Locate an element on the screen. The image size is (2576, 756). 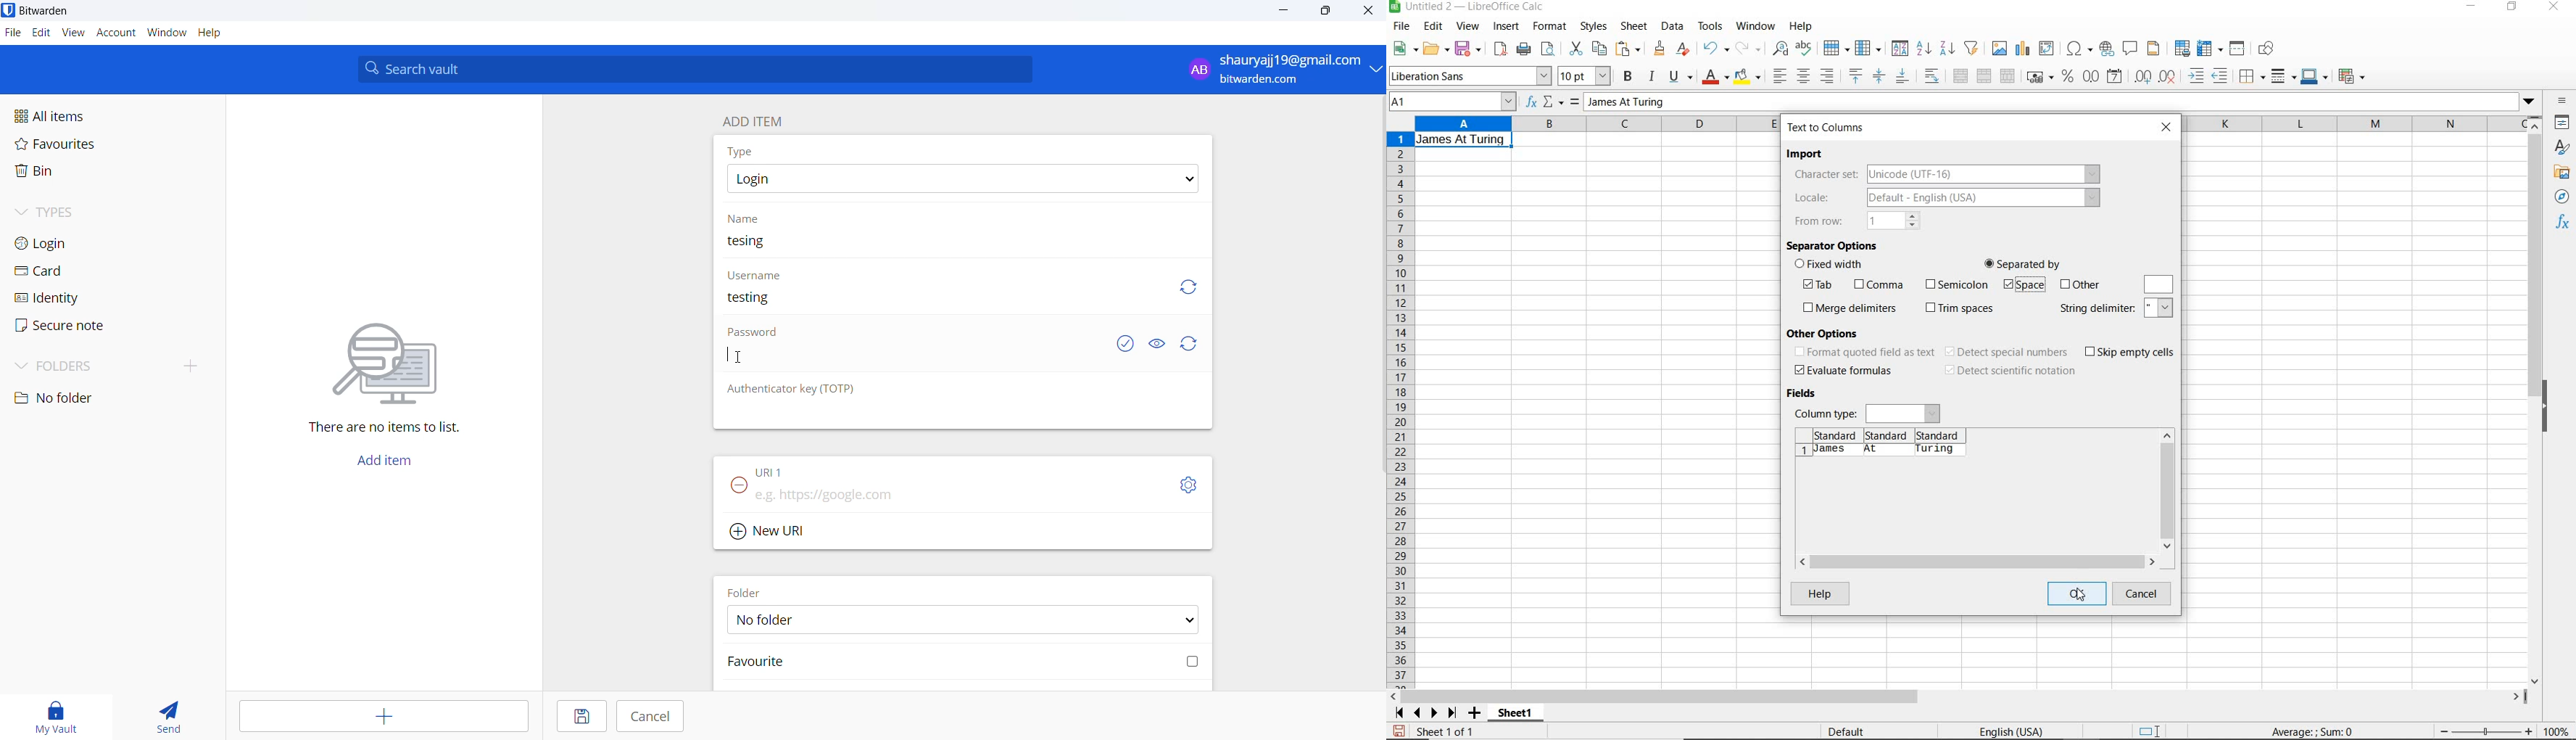
underline is located at coordinates (1681, 77).